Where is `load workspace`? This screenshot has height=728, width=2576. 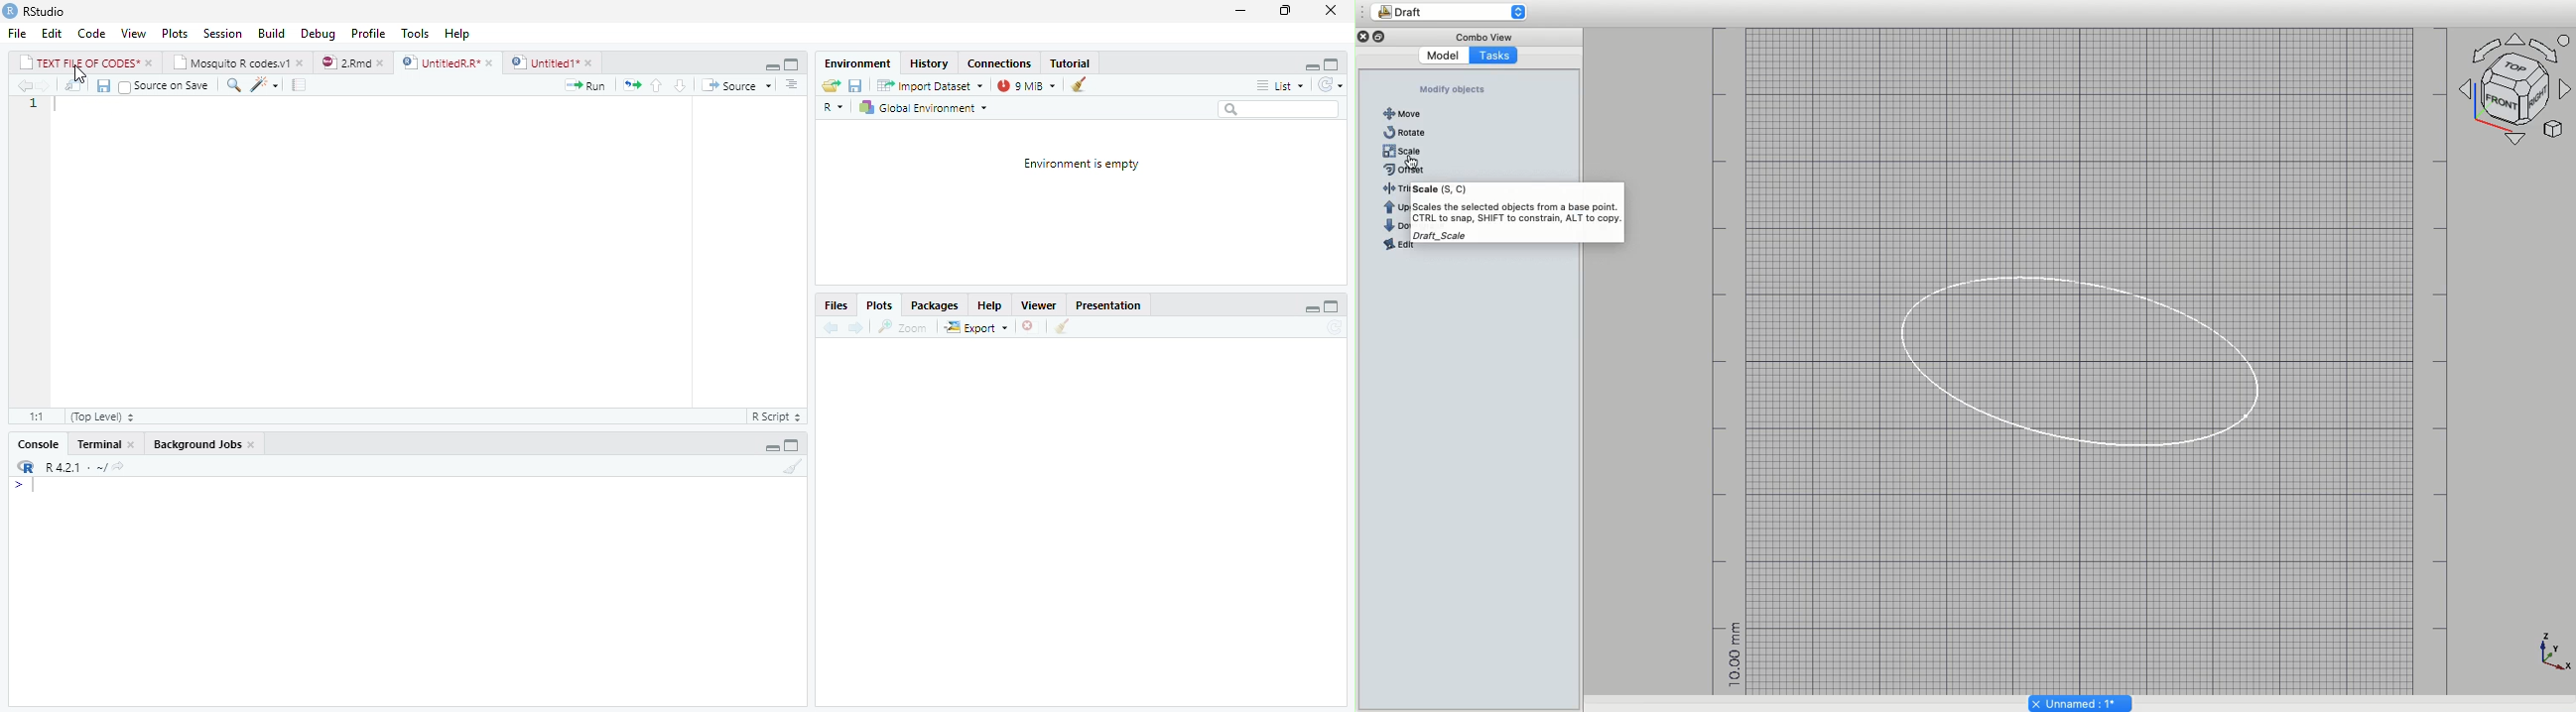
load workspace is located at coordinates (830, 85).